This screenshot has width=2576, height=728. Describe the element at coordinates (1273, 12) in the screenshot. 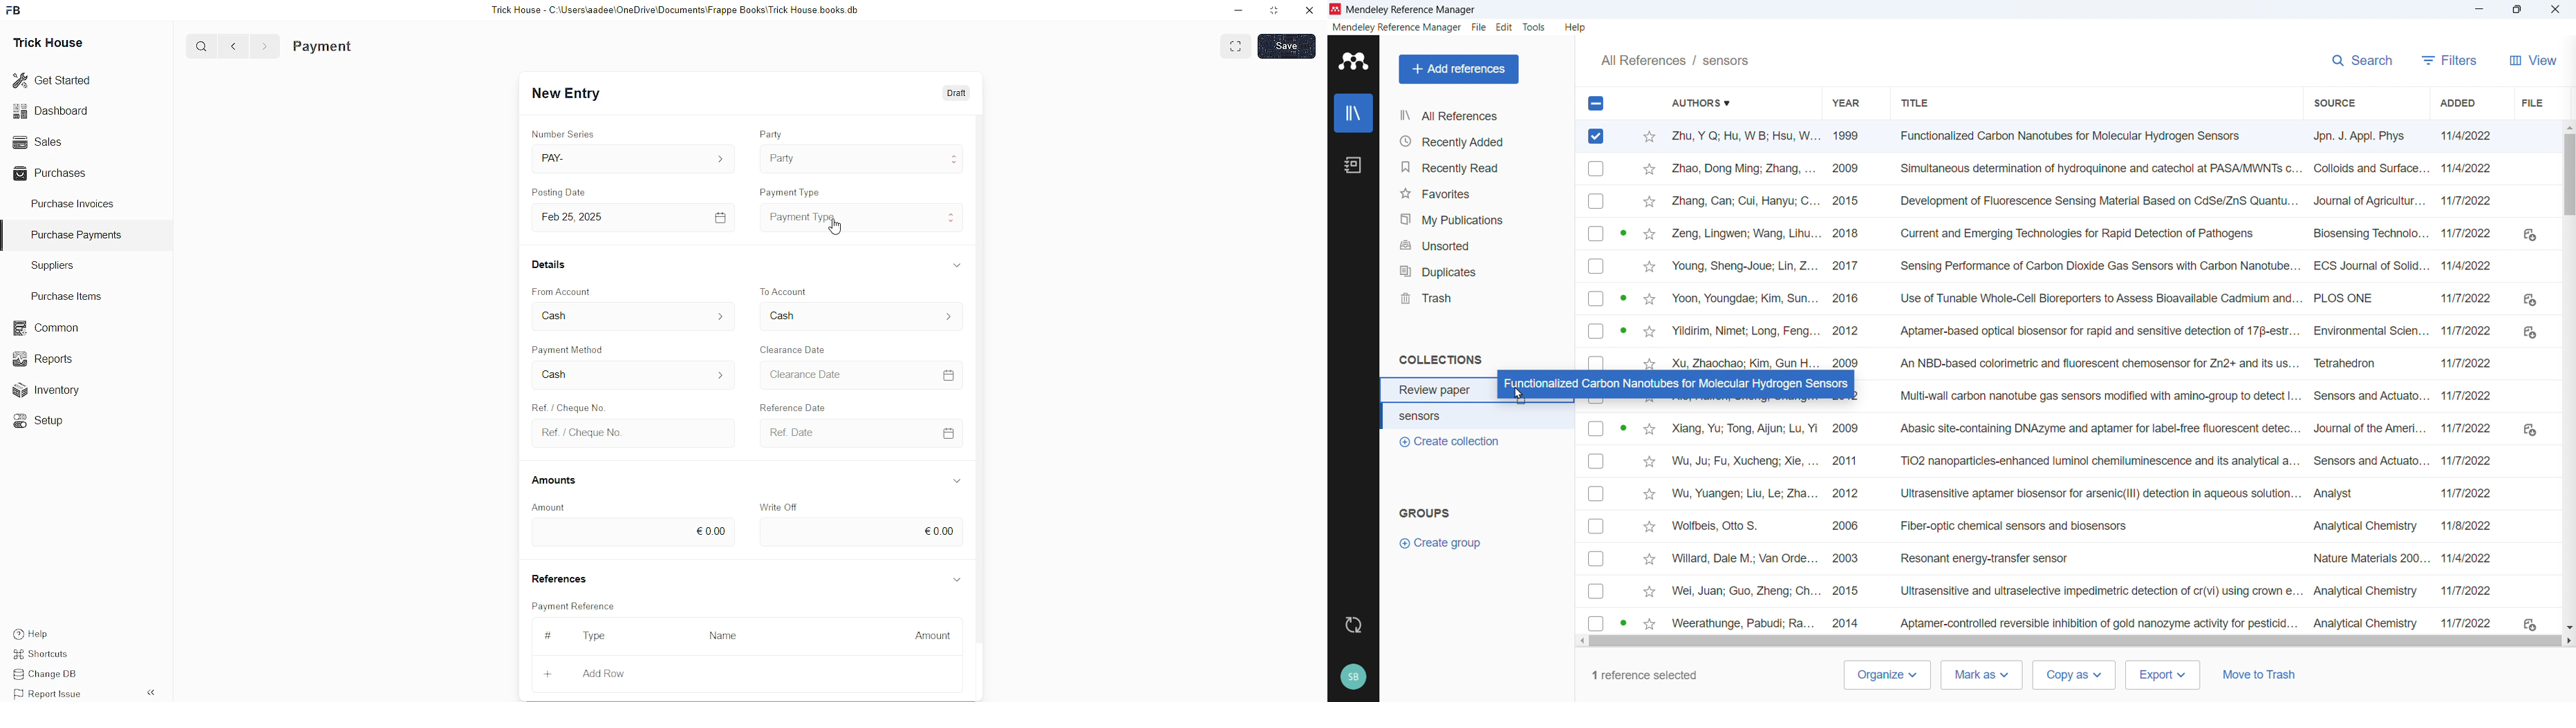

I see `minimise window` at that location.